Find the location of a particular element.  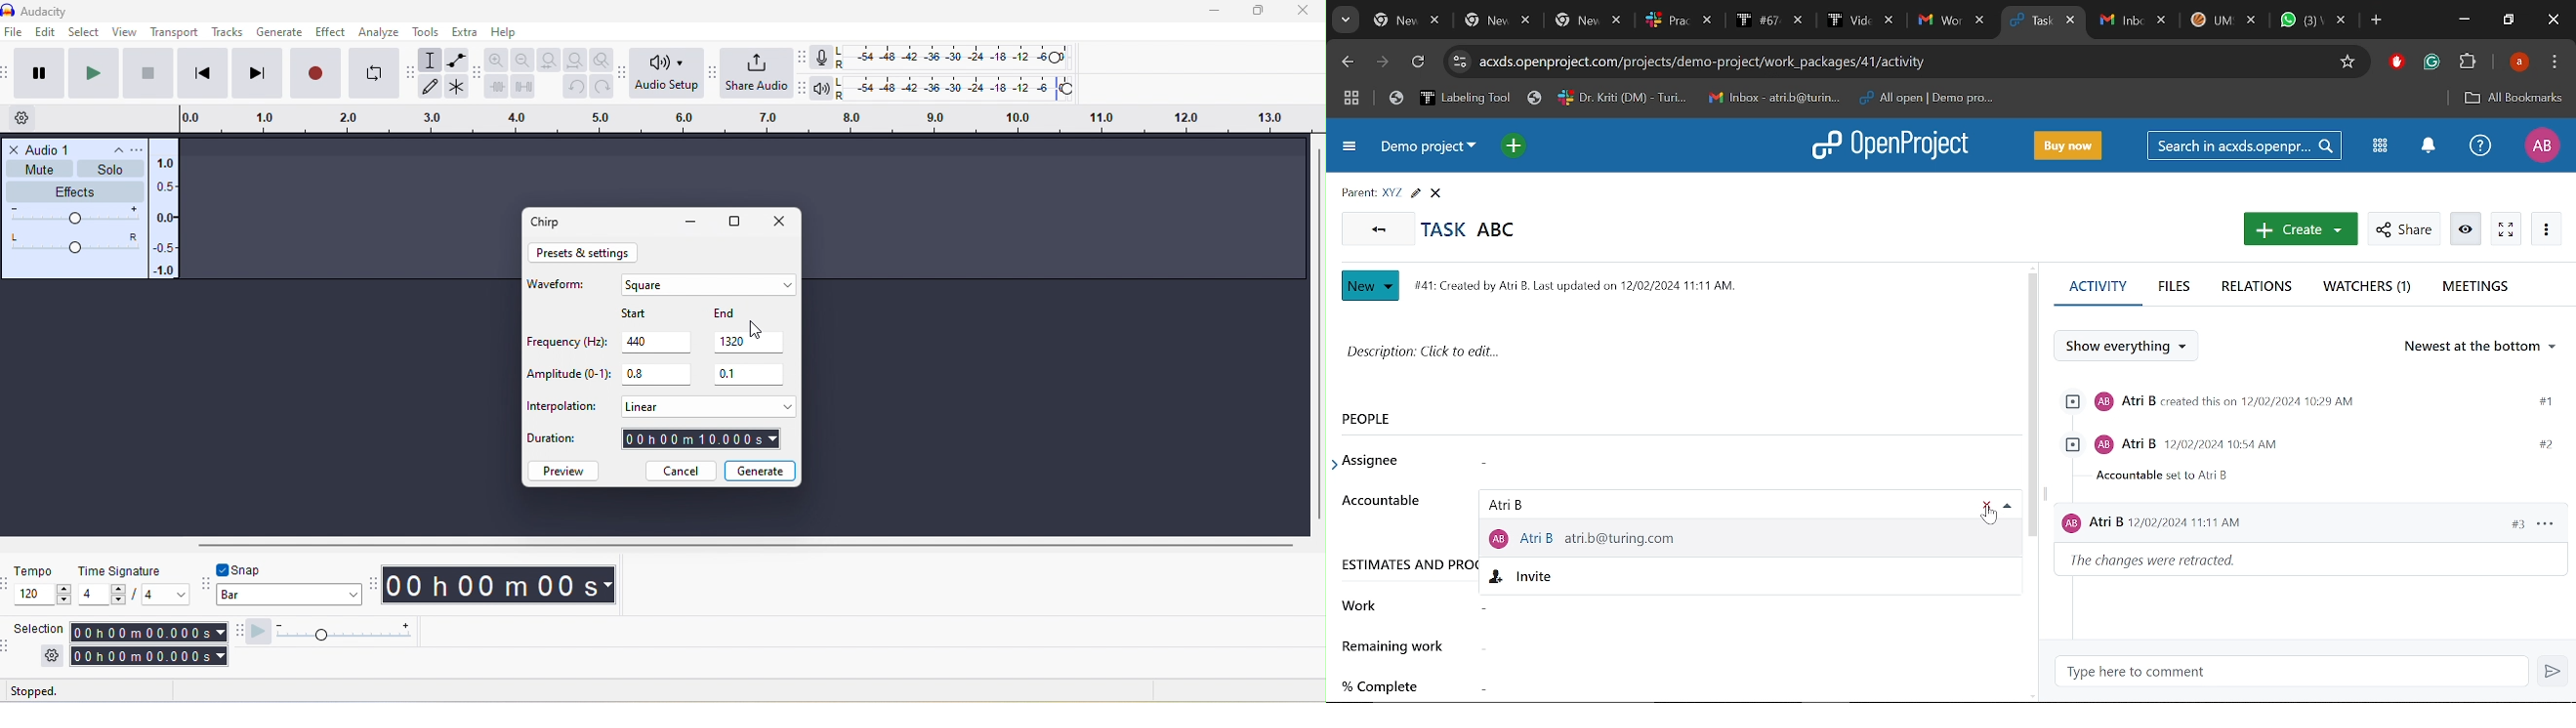

open tabs is located at coordinates (1679, 21).